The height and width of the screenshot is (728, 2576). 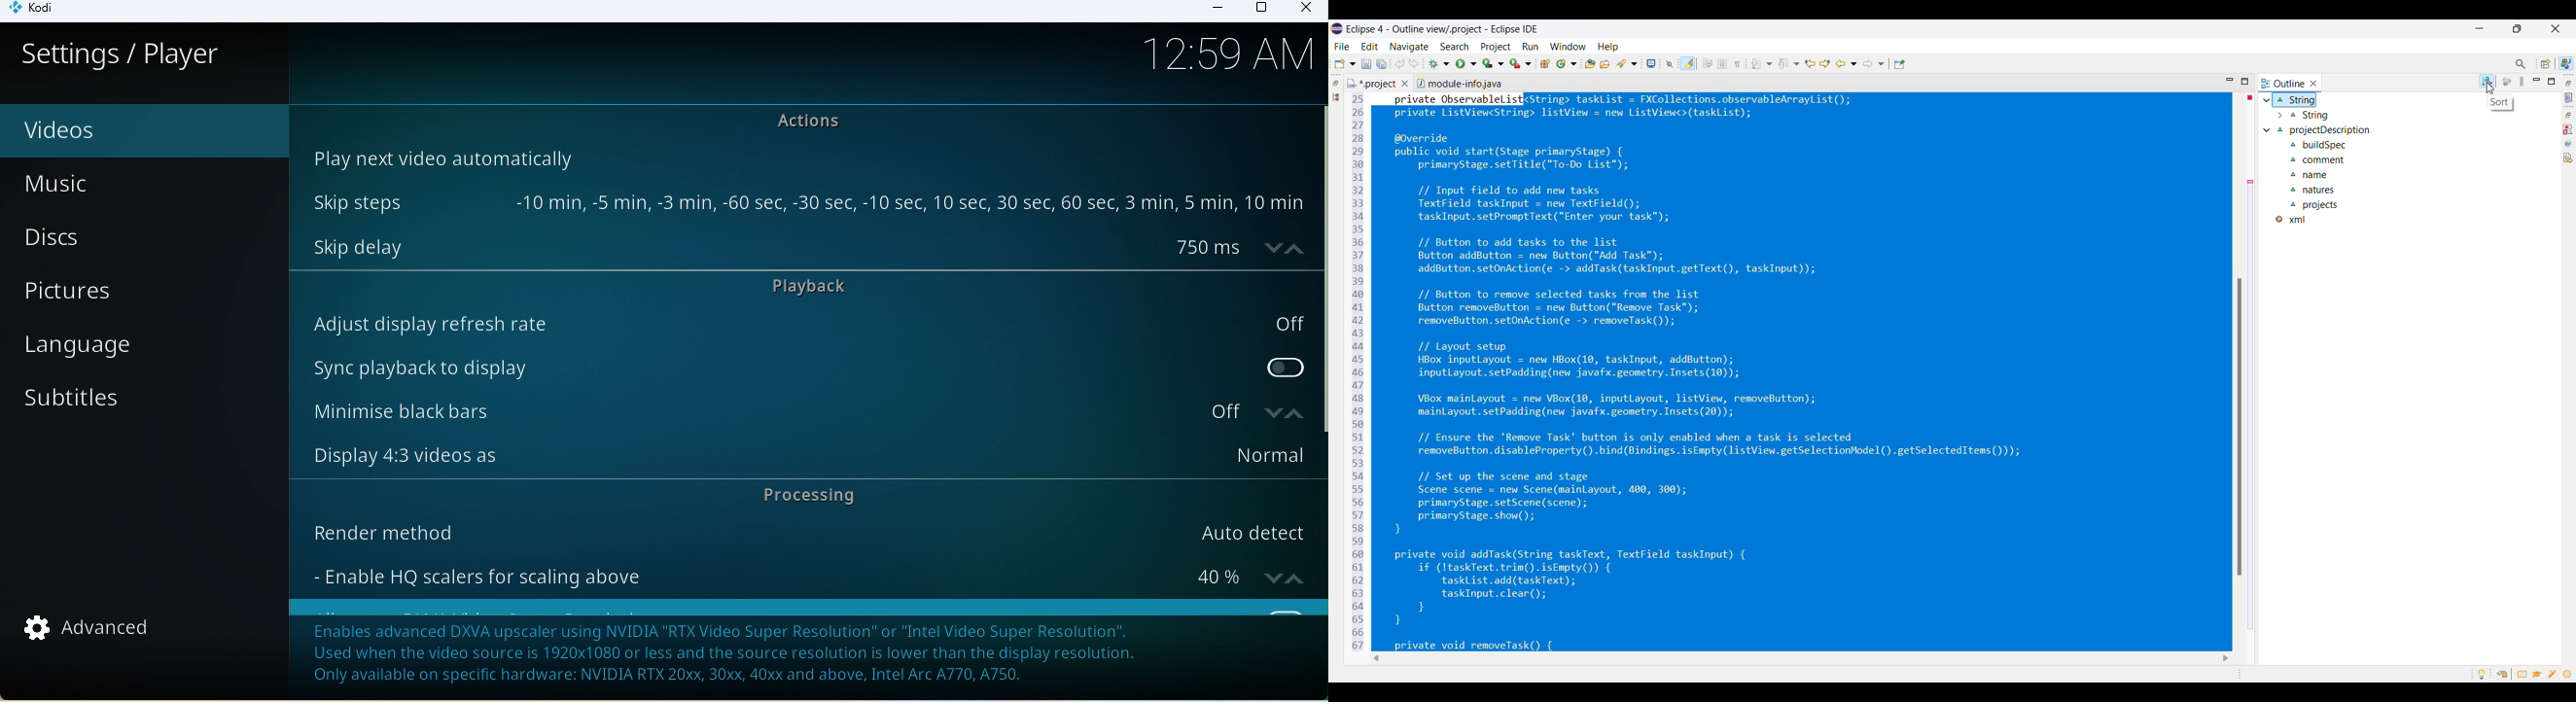 What do you see at coordinates (2310, 101) in the screenshot?
I see `string` at bounding box center [2310, 101].